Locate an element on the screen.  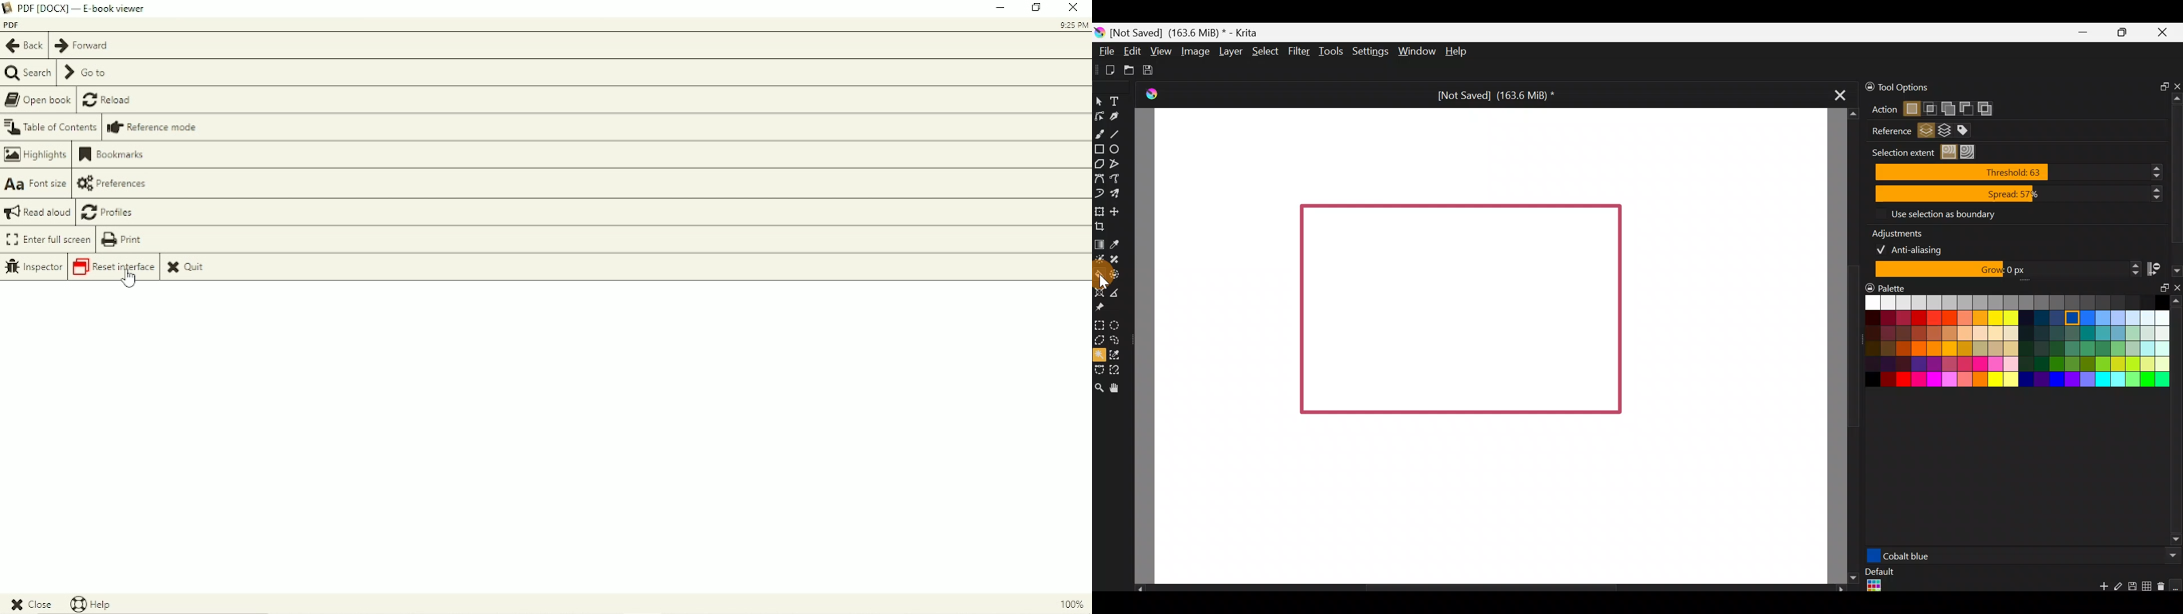
Image is located at coordinates (1195, 52).